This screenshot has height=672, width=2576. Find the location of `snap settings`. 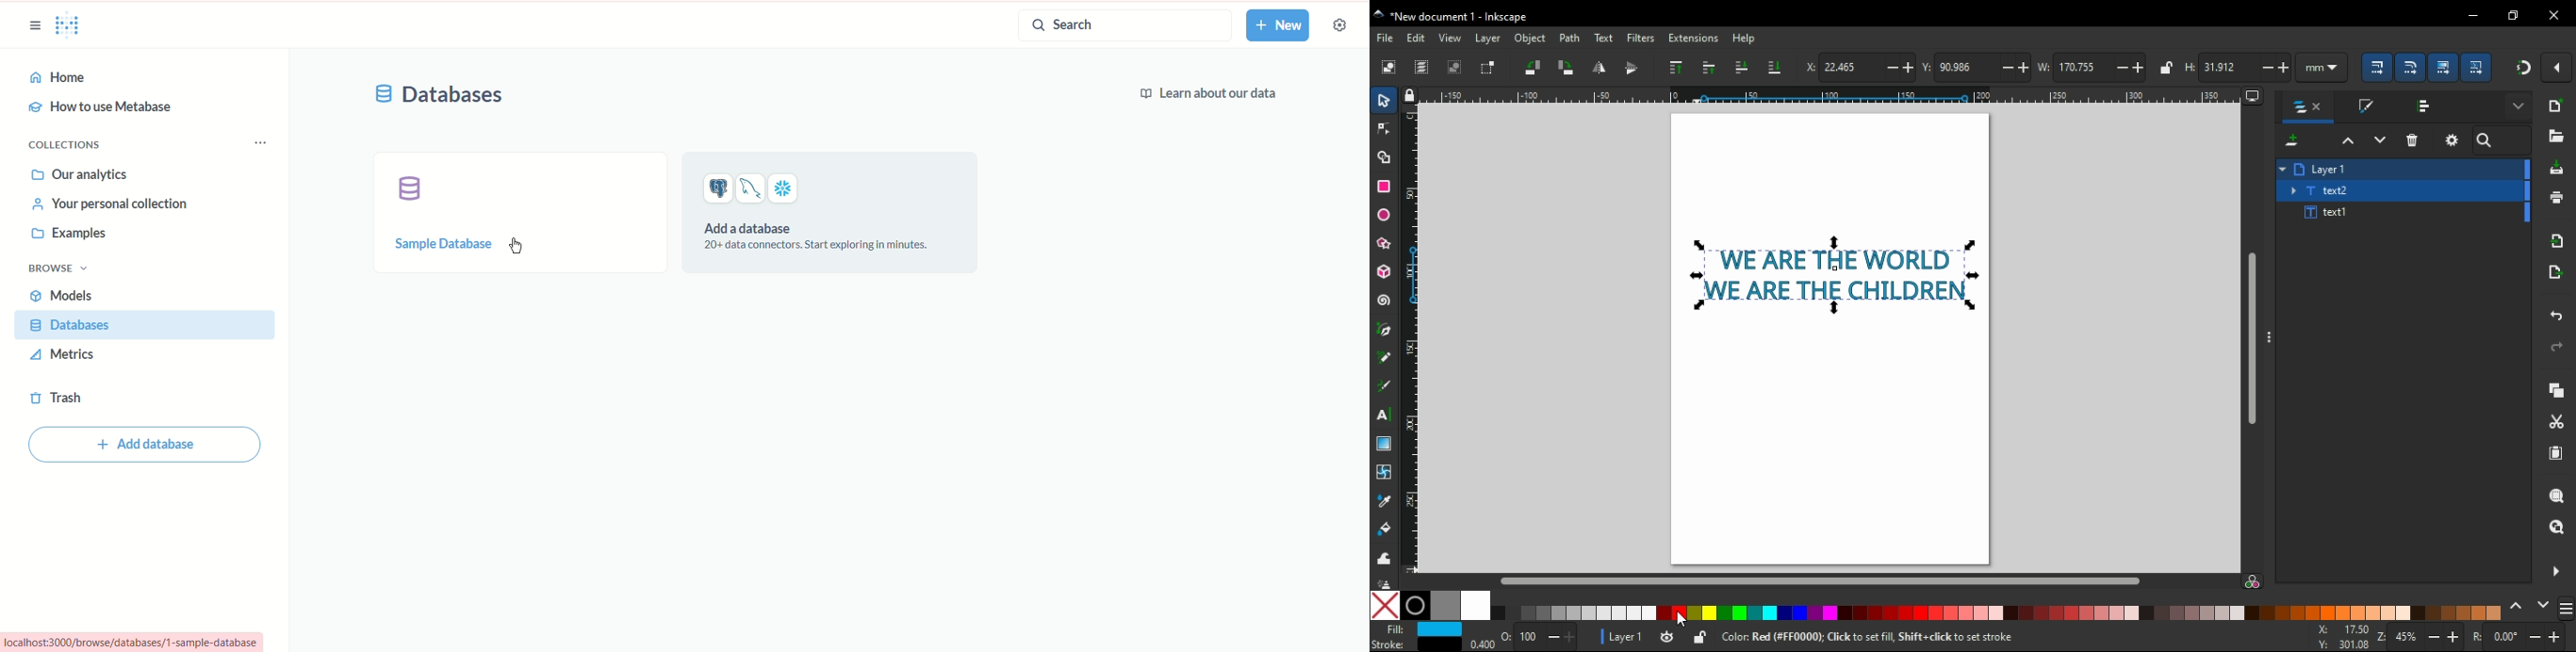

snap settings is located at coordinates (2556, 67).